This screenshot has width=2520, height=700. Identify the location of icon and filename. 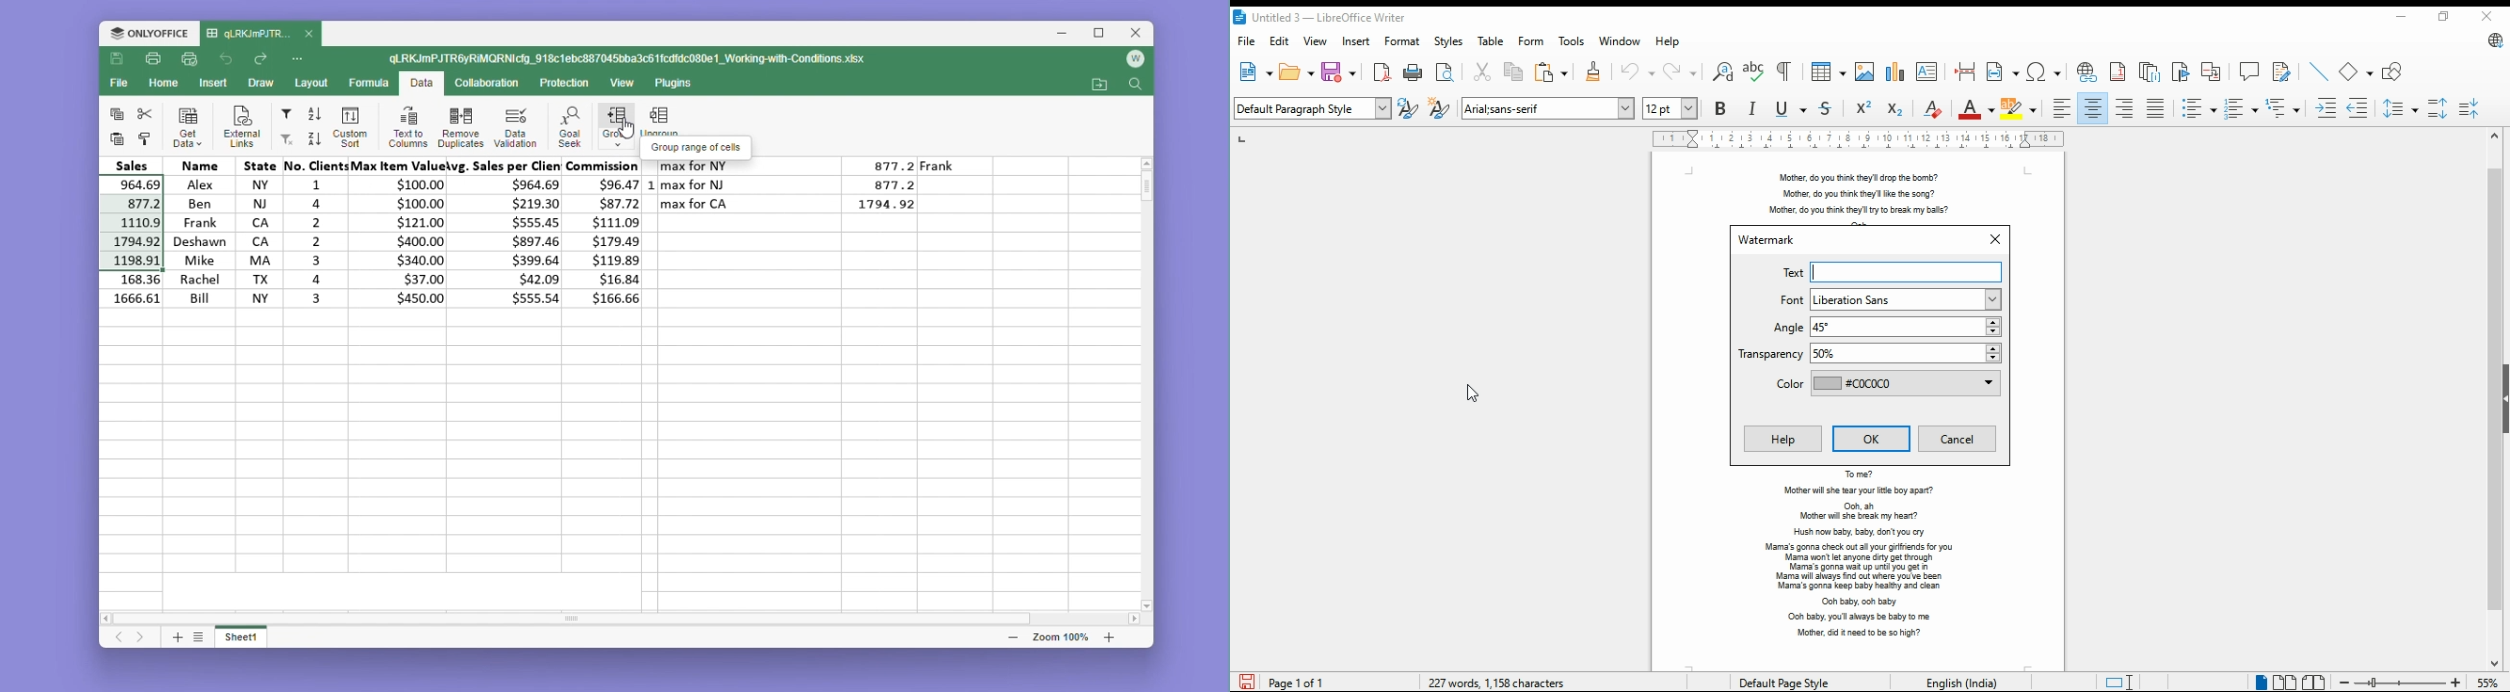
(1338, 17).